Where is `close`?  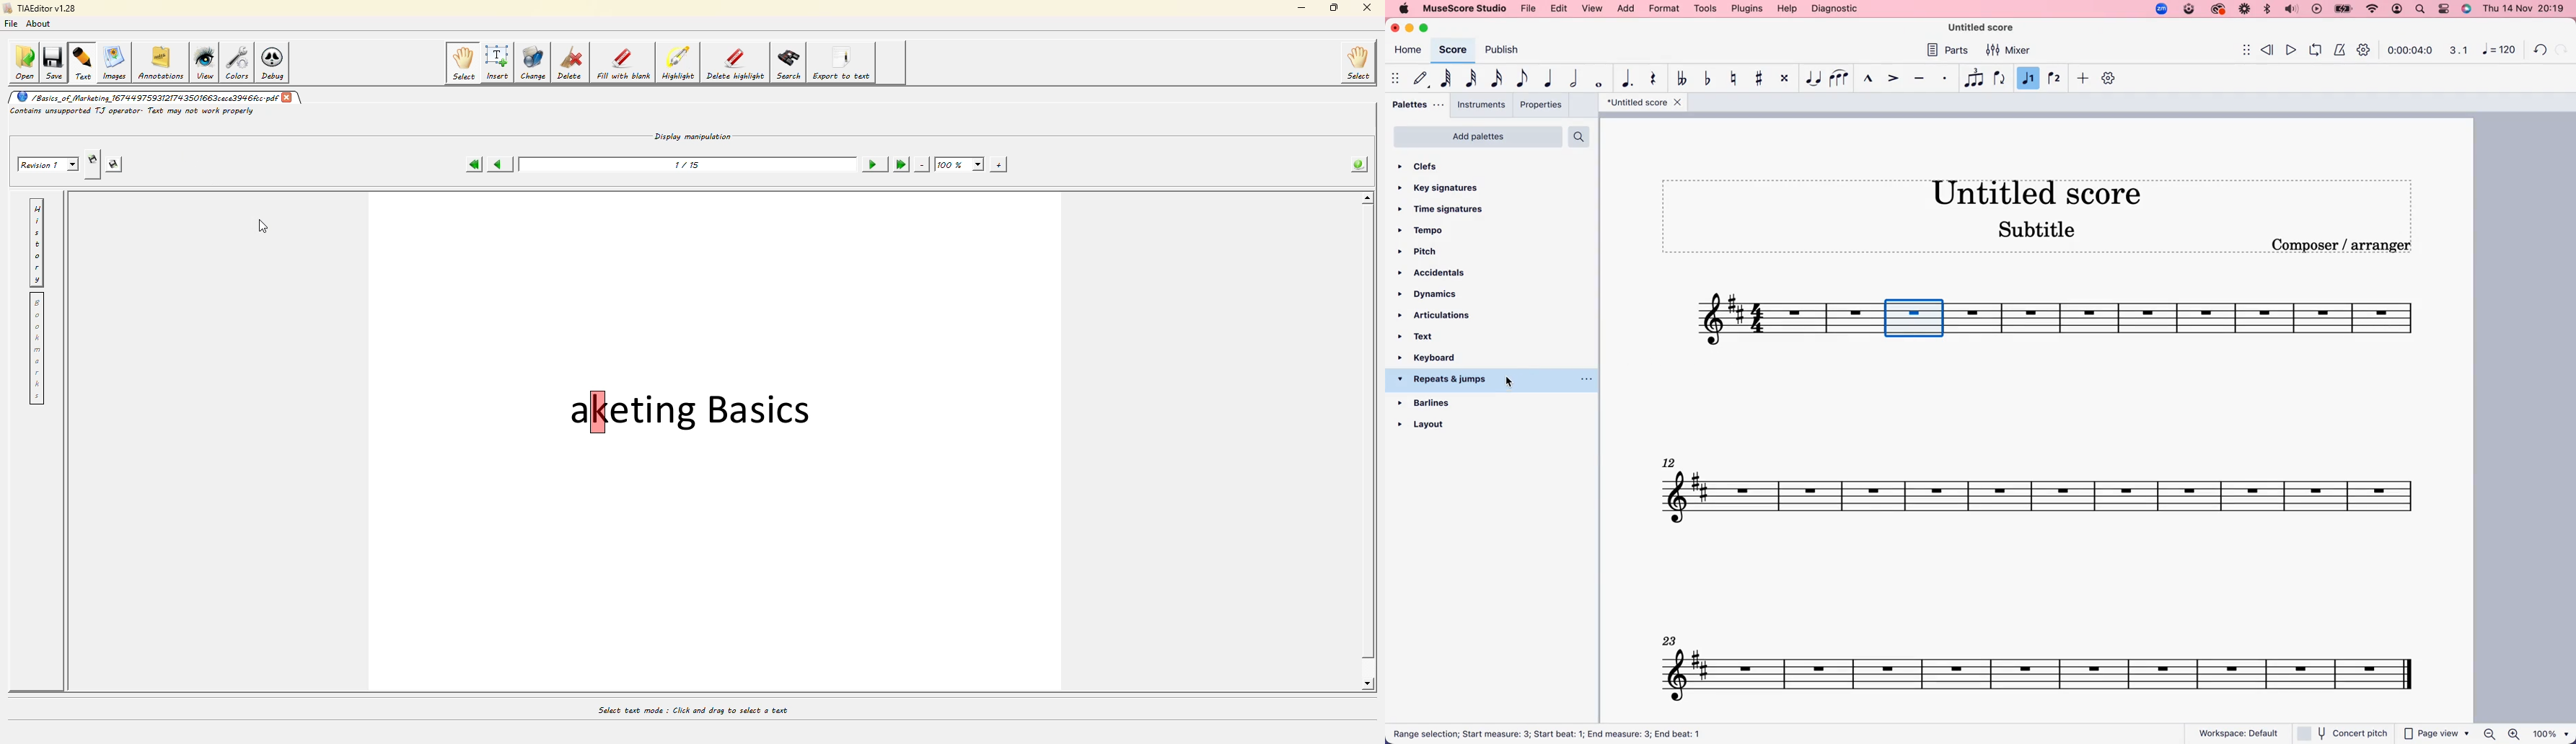
close is located at coordinates (1397, 27).